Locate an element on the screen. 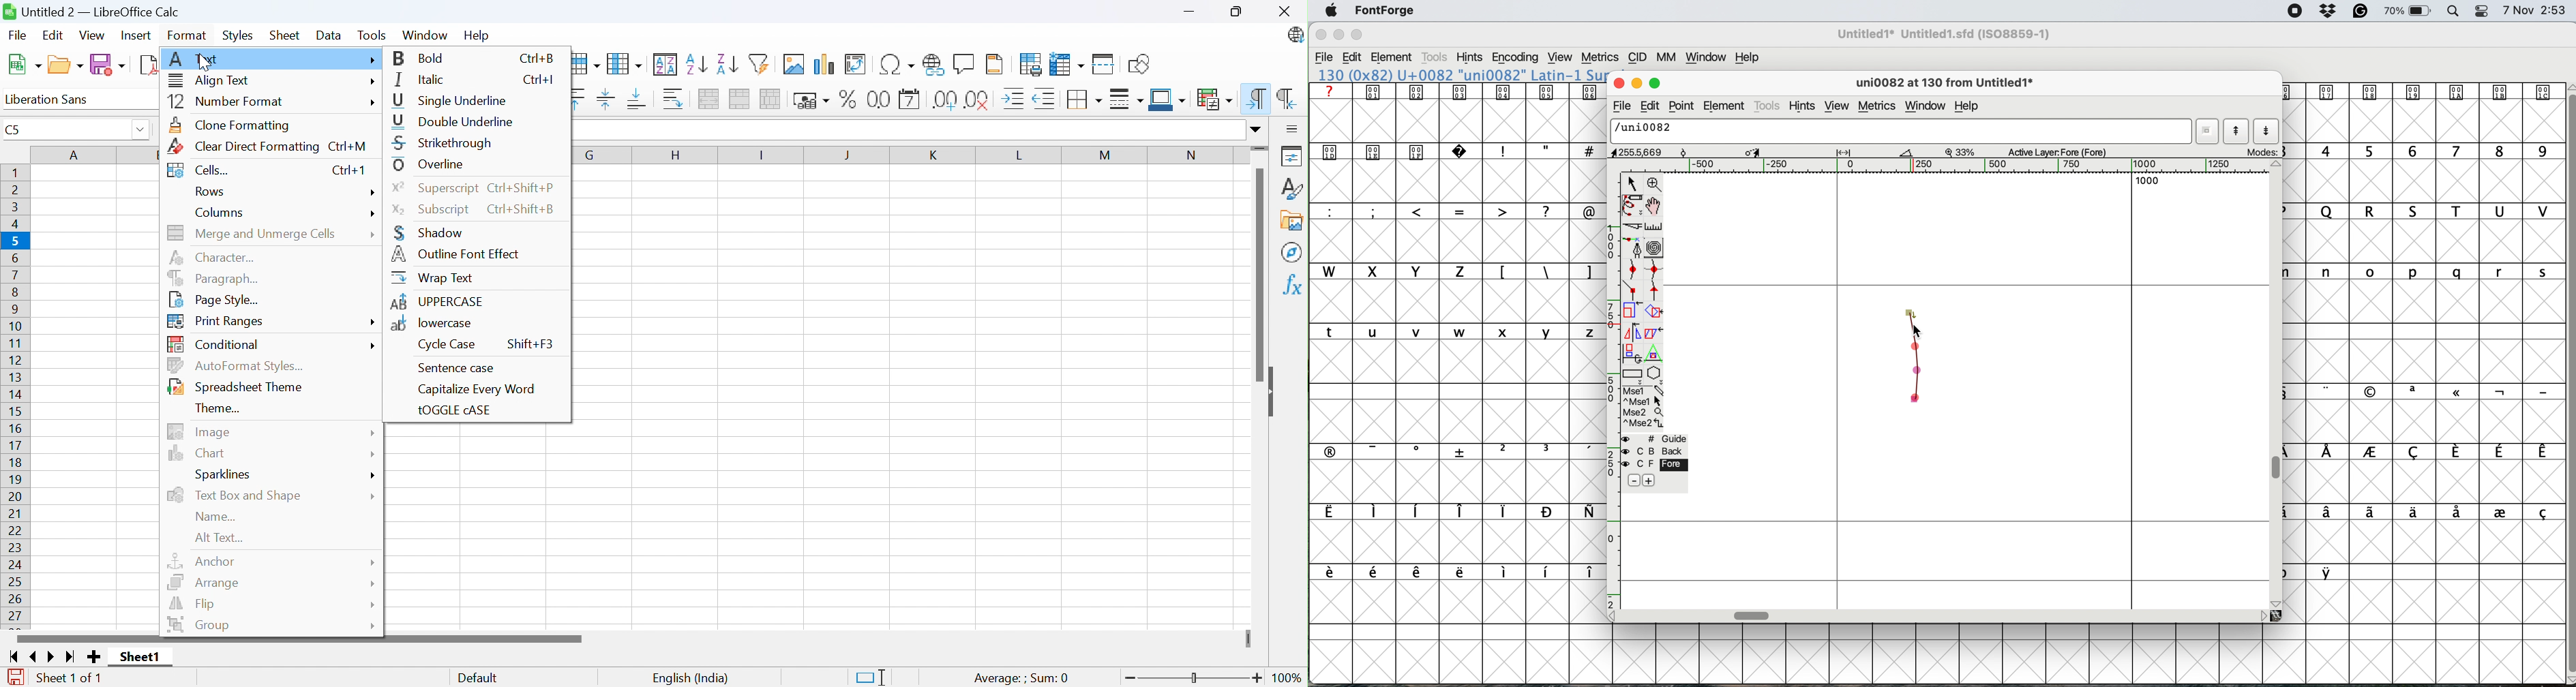 The height and width of the screenshot is (700, 2576). More is located at coordinates (370, 604).